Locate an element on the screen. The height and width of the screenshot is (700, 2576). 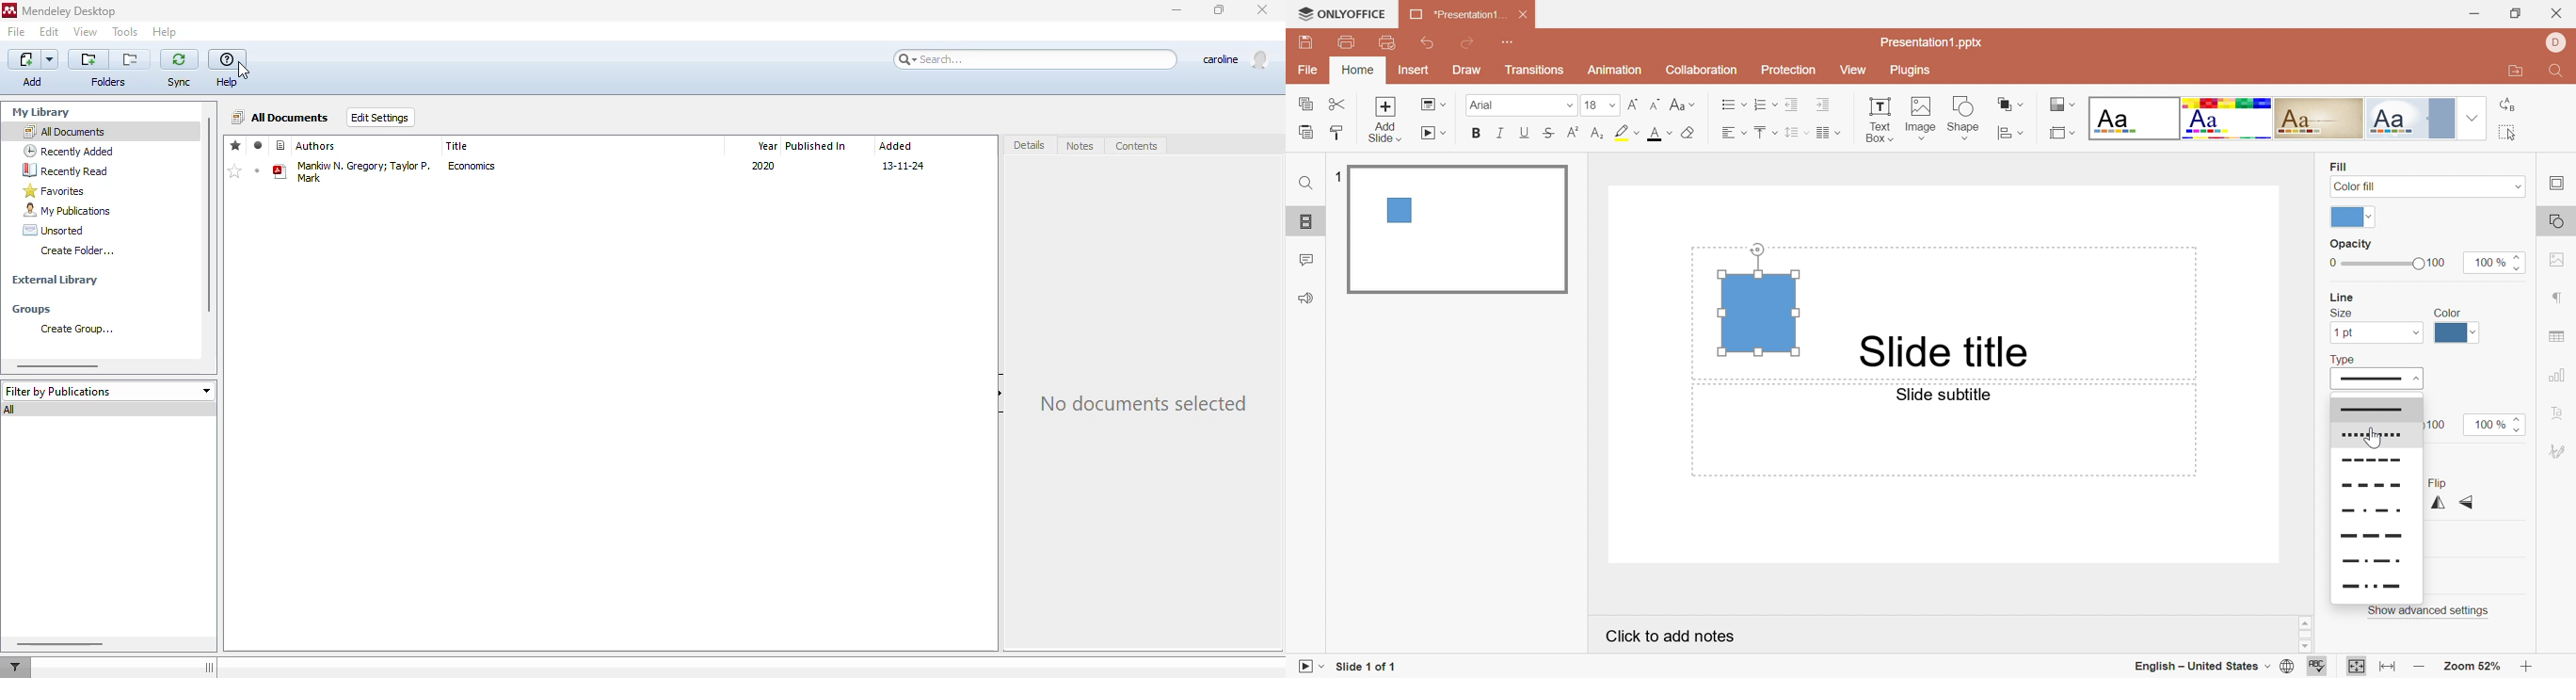
English - United States is located at coordinates (2198, 665).